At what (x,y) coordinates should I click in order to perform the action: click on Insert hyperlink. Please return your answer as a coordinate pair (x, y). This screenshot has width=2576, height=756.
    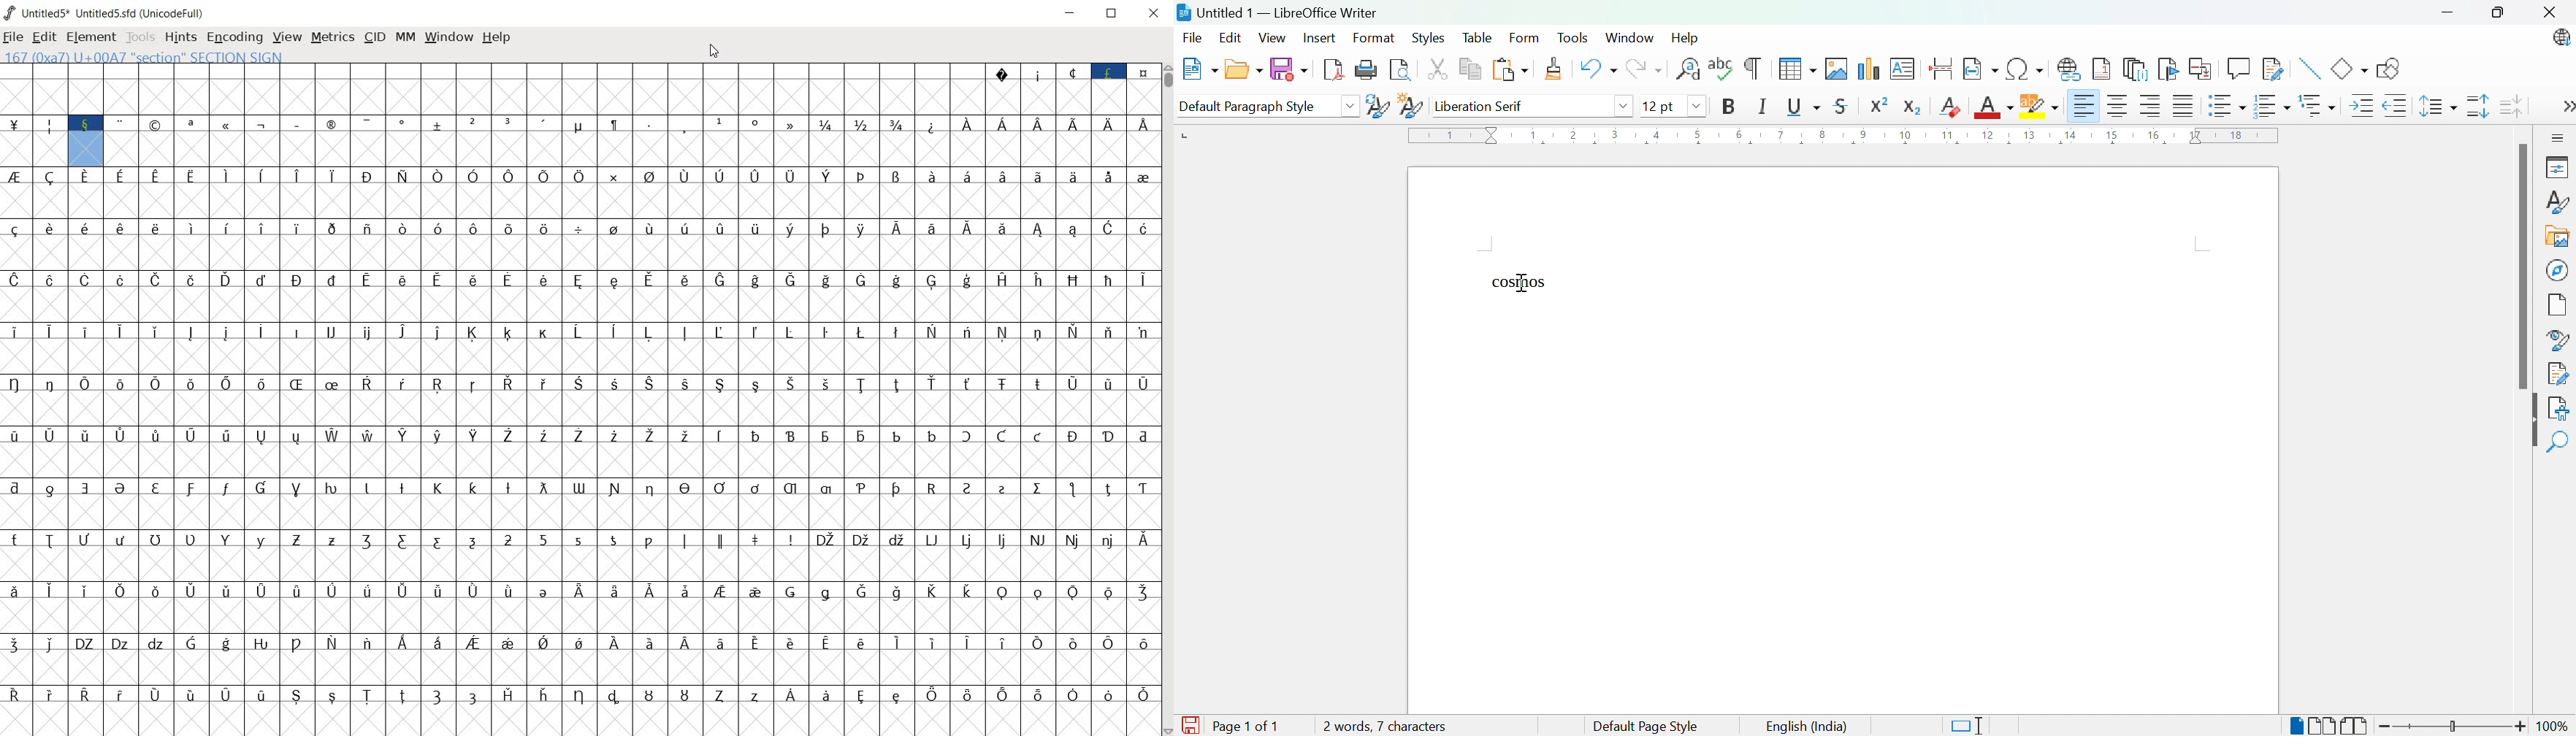
    Looking at the image, I should click on (2068, 72).